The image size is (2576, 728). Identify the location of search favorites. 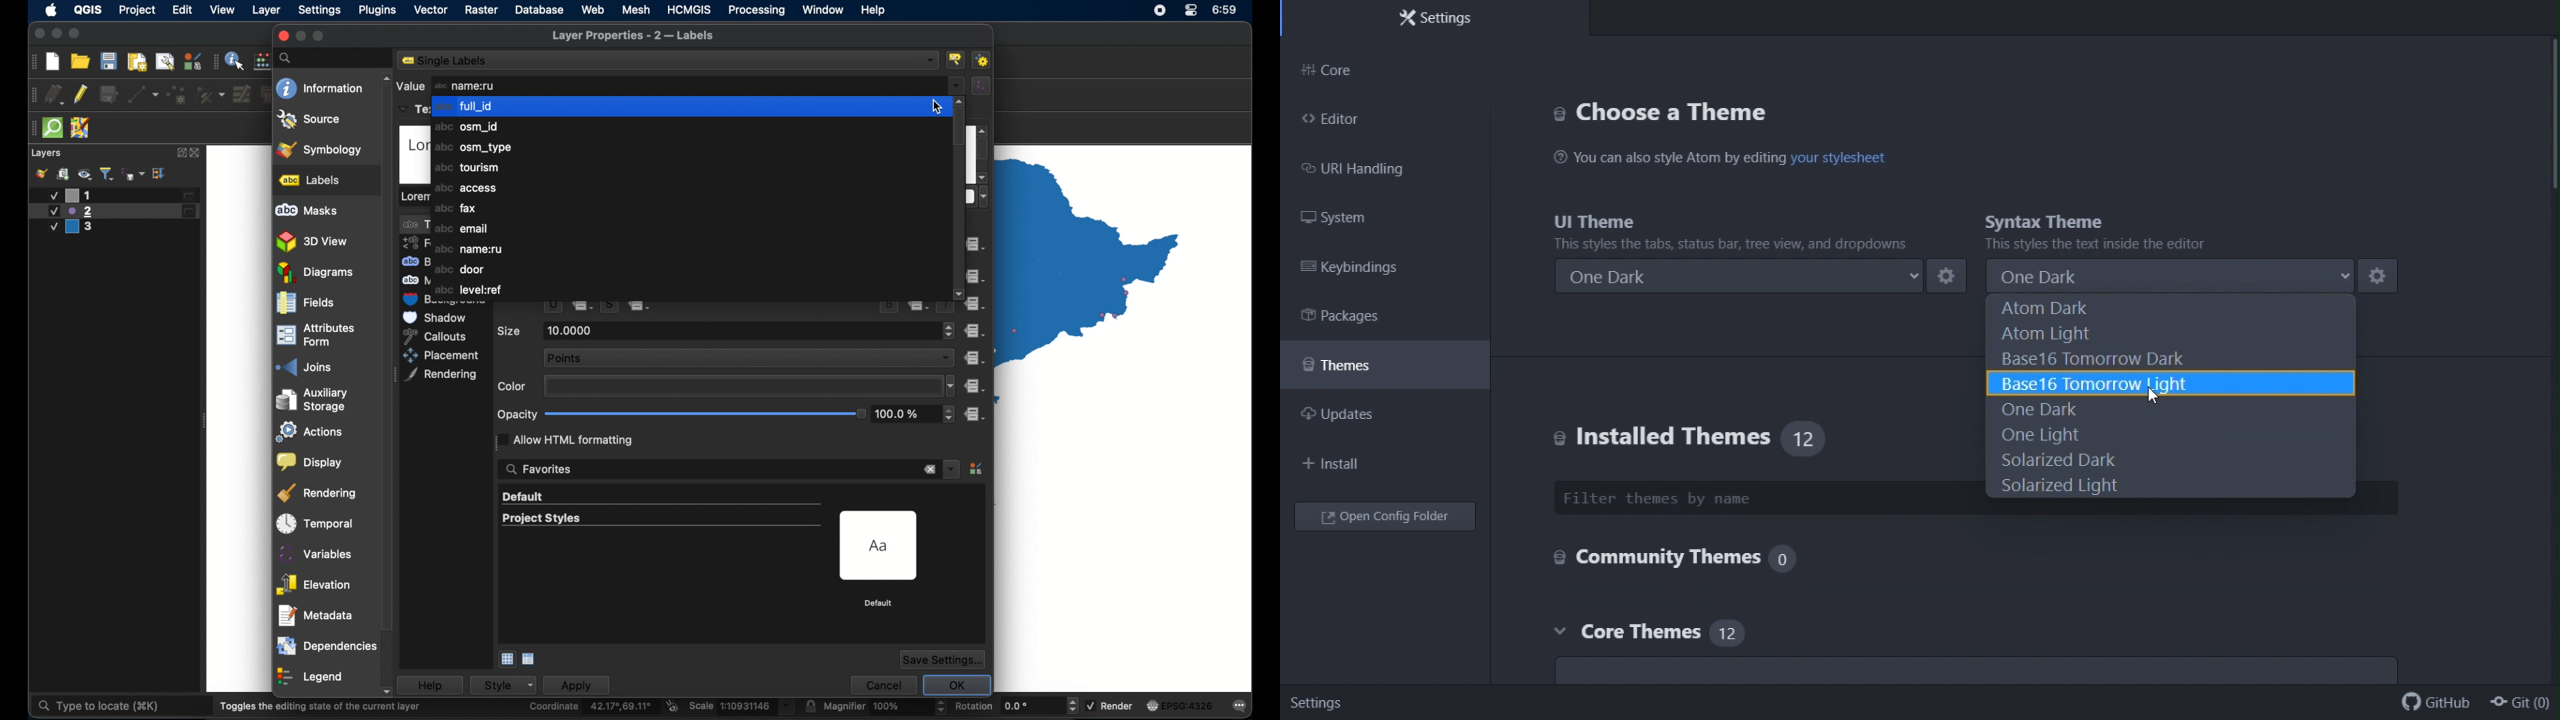
(539, 470).